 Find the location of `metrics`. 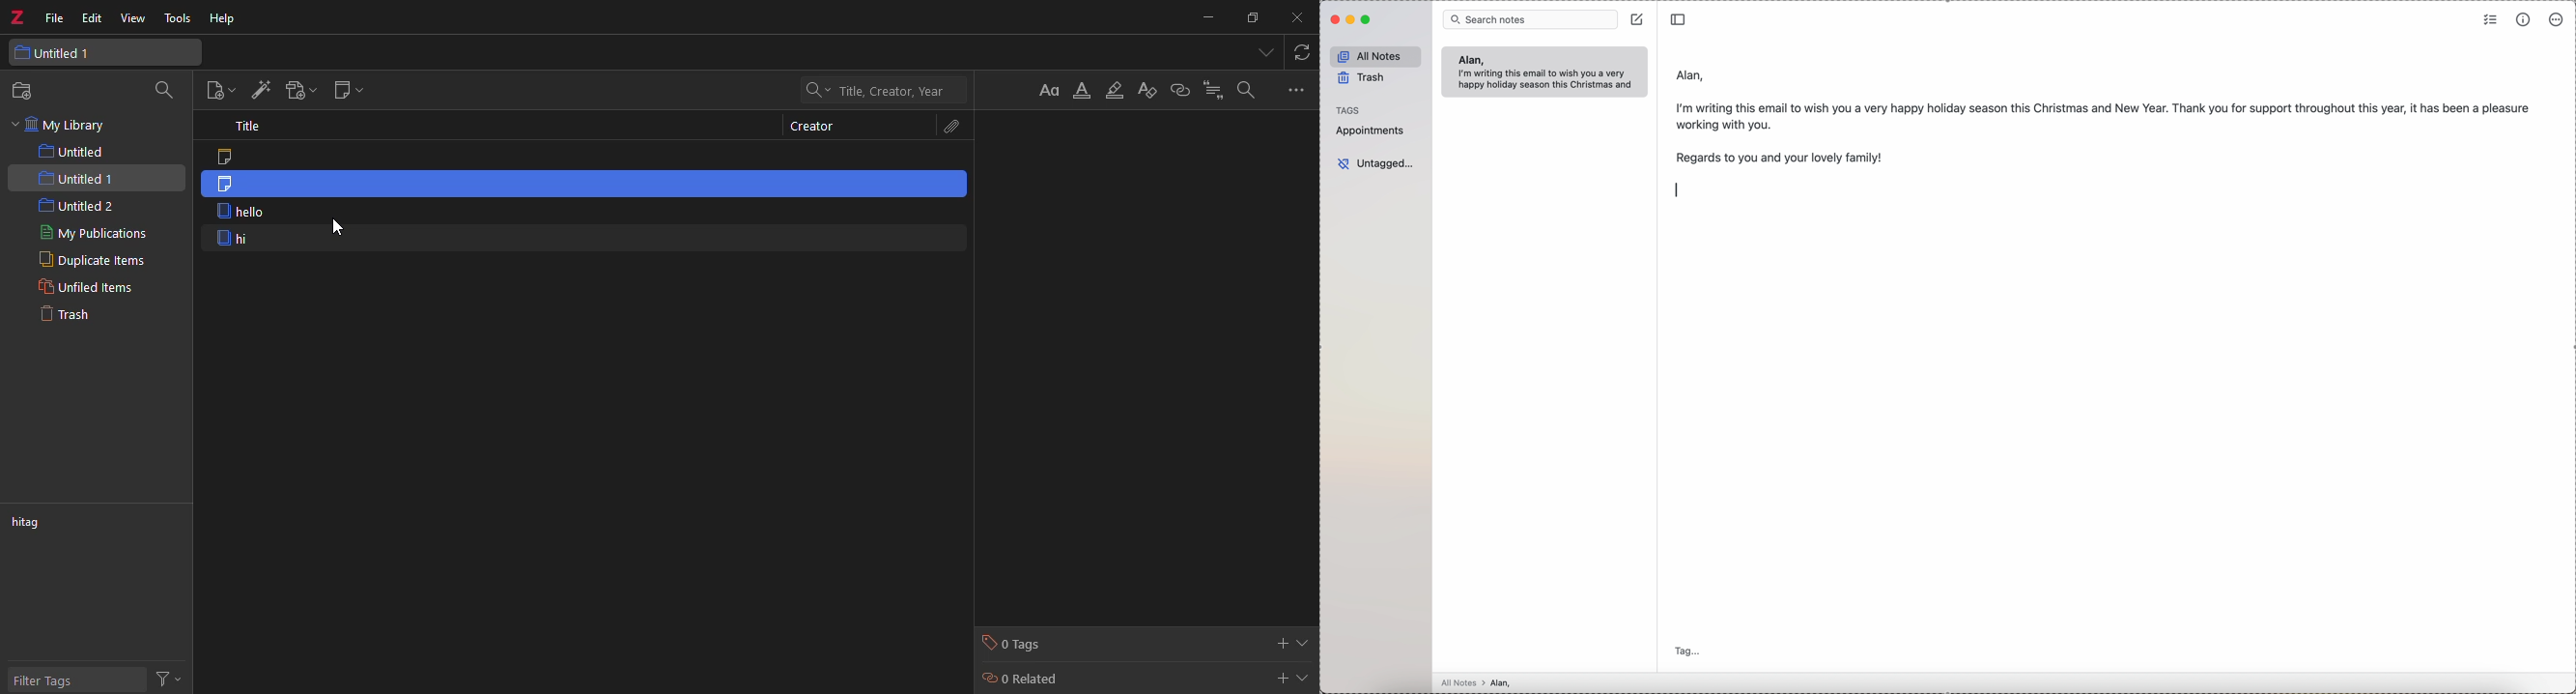

metrics is located at coordinates (2524, 20).